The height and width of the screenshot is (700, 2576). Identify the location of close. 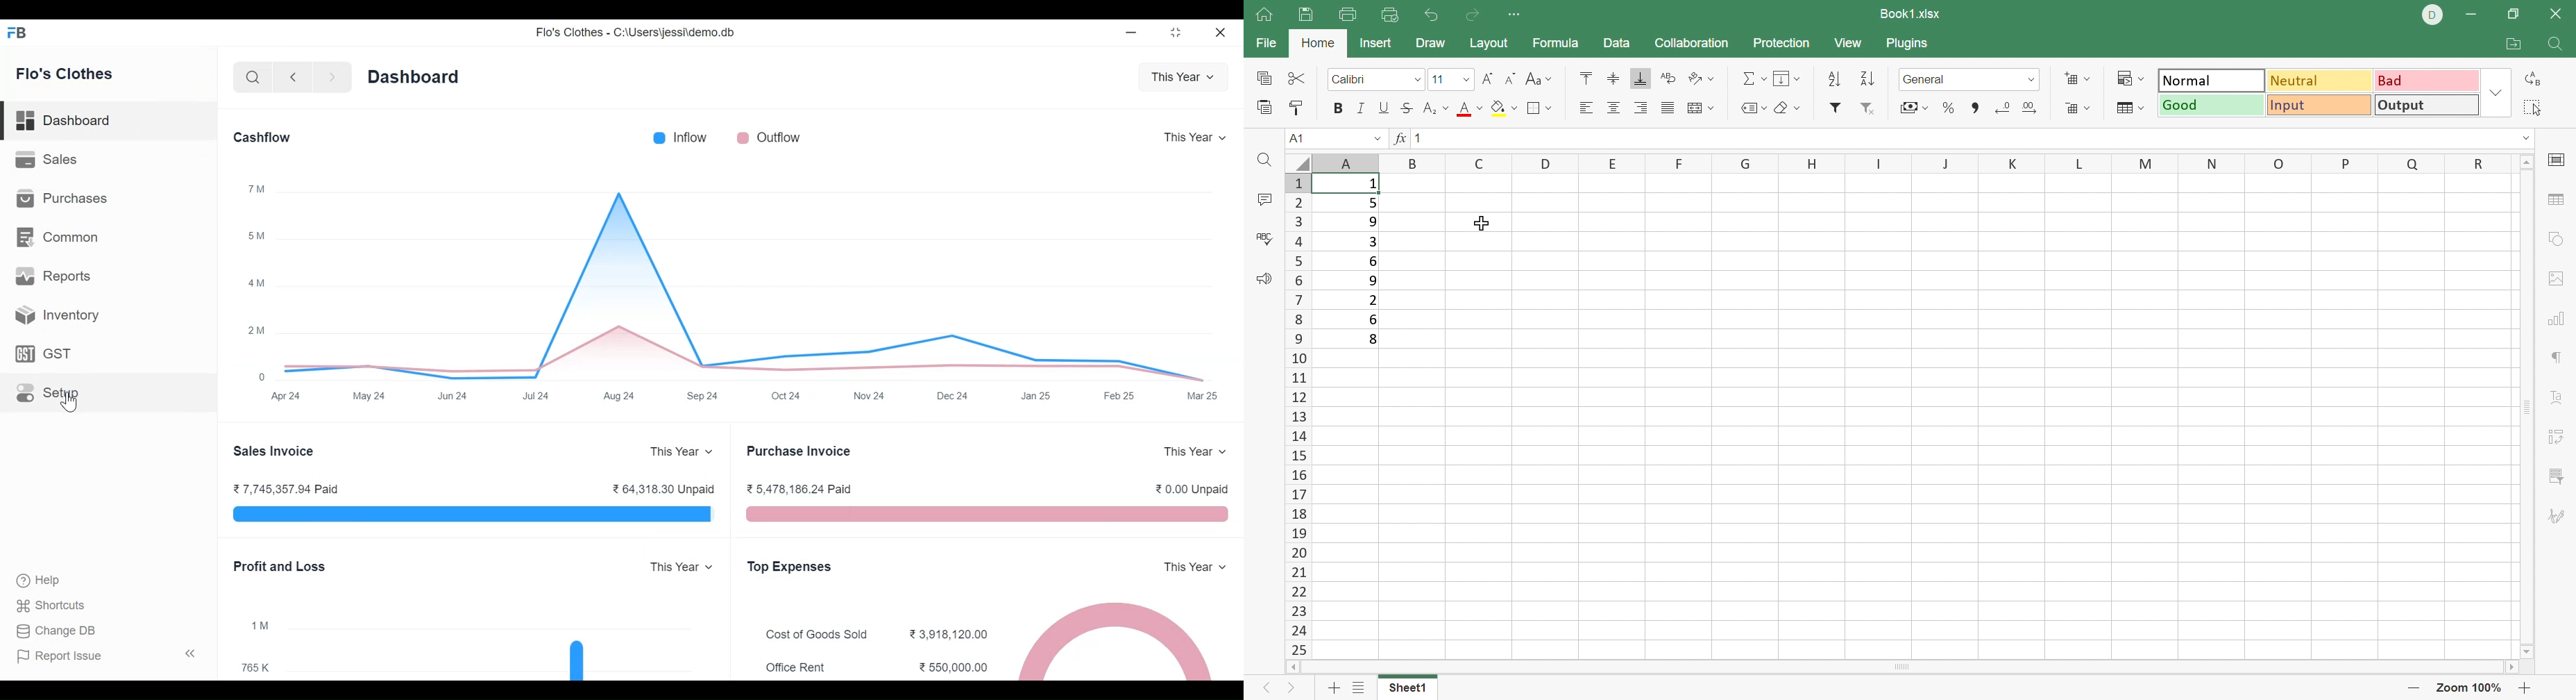
(1222, 30).